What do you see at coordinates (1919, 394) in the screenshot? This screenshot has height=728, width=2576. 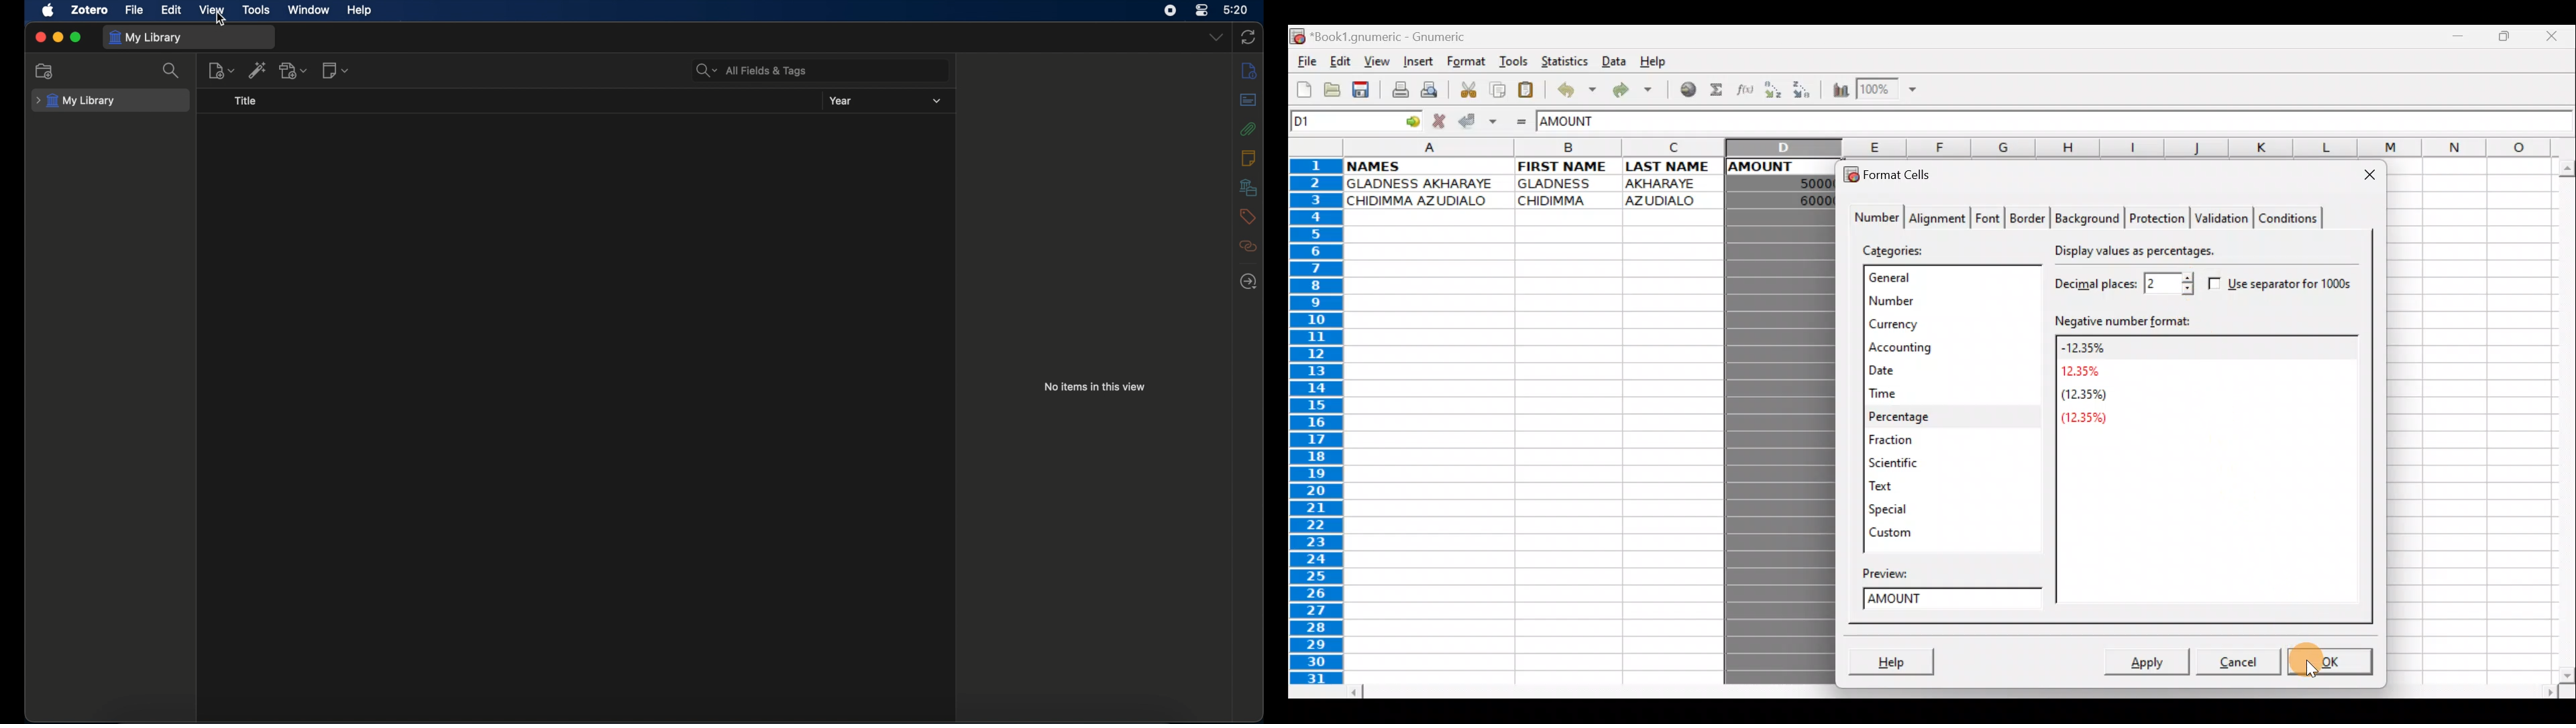 I see `Time` at bounding box center [1919, 394].